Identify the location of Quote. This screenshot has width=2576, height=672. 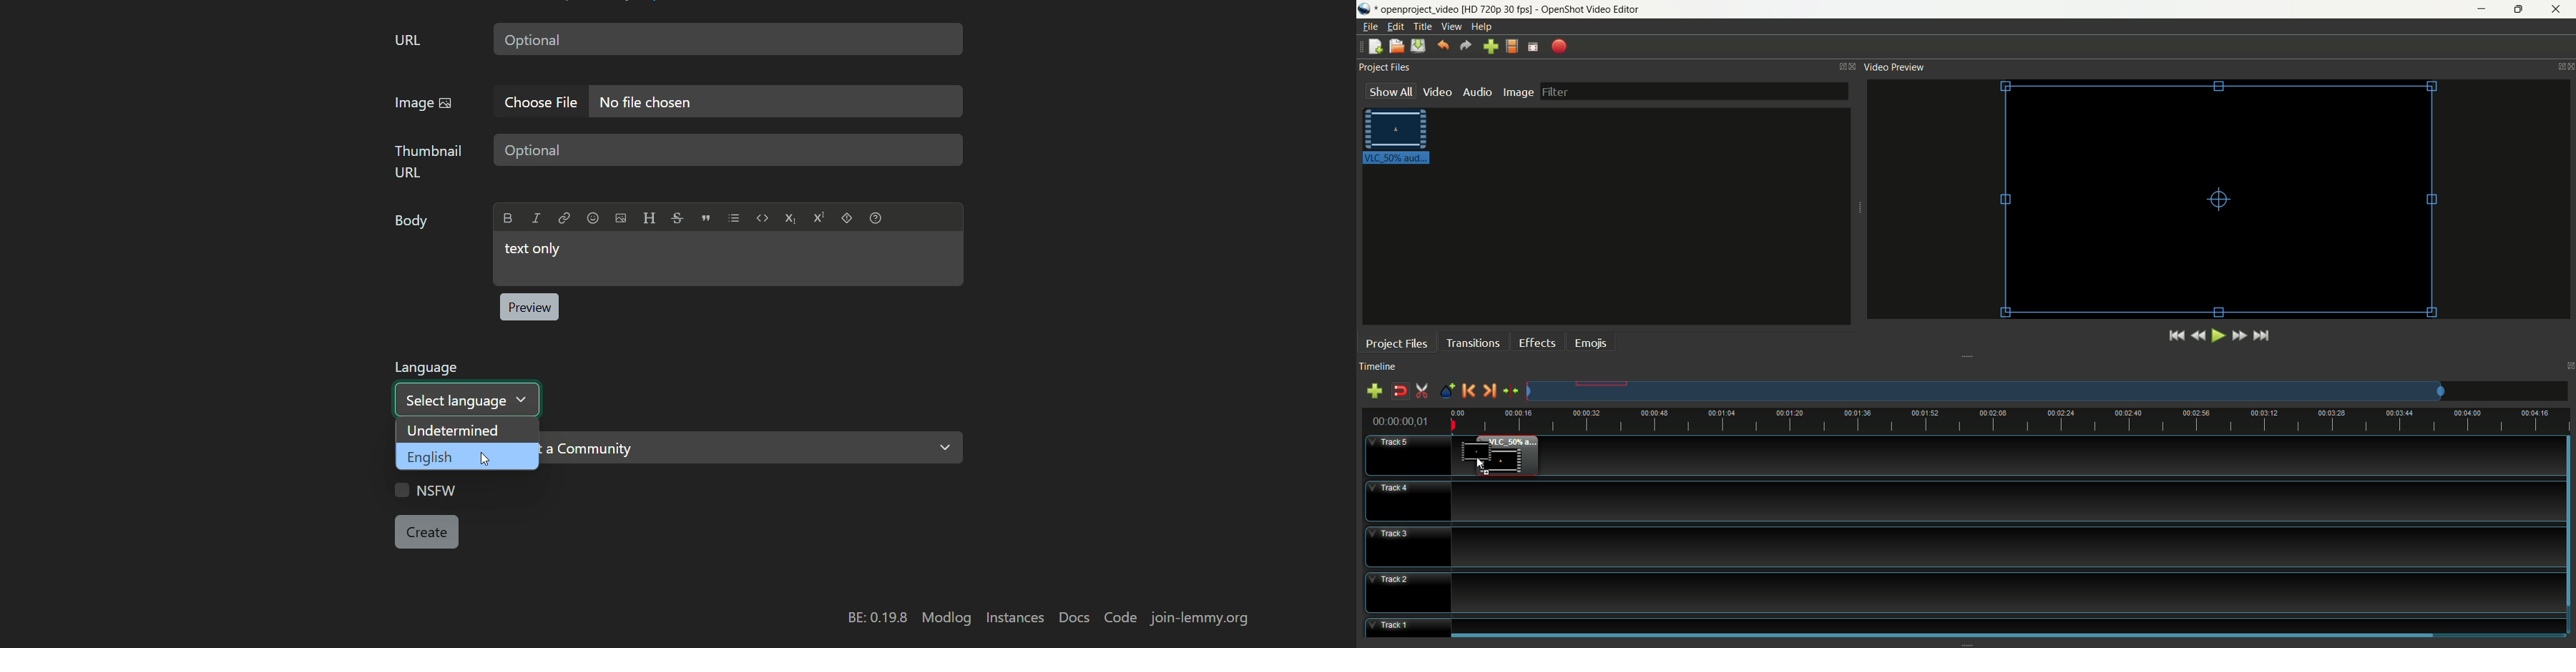
(706, 217).